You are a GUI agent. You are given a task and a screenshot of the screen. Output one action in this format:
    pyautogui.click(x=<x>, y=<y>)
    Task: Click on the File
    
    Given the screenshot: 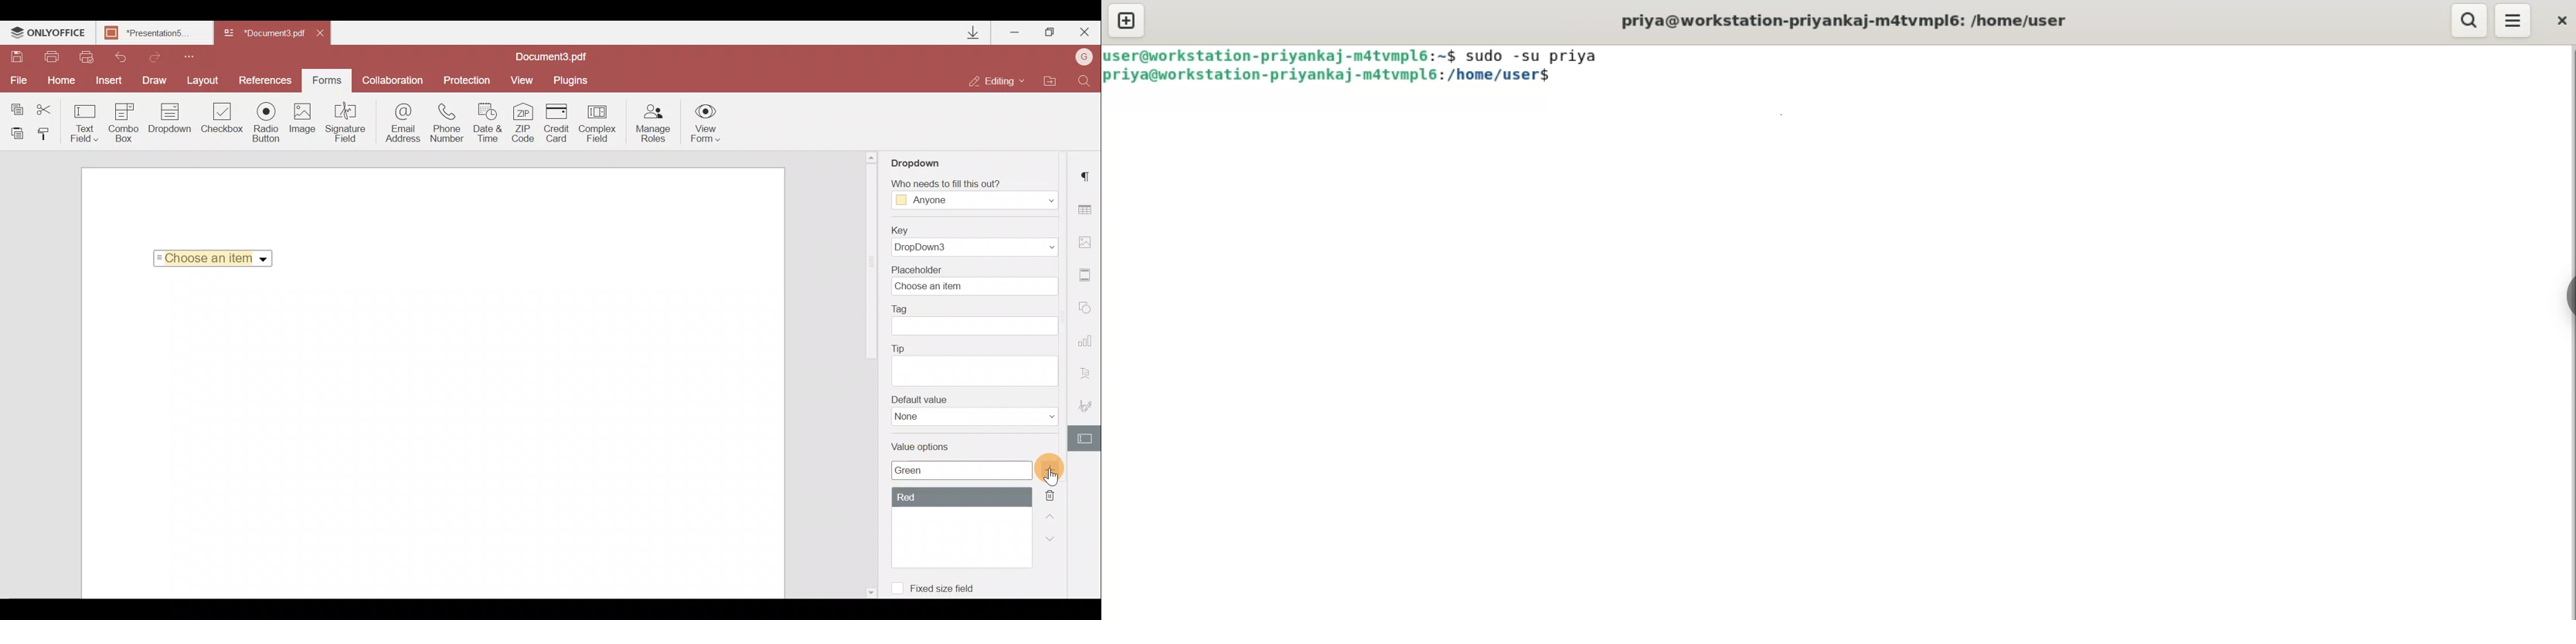 What is the action you would take?
    pyautogui.click(x=20, y=82)
    